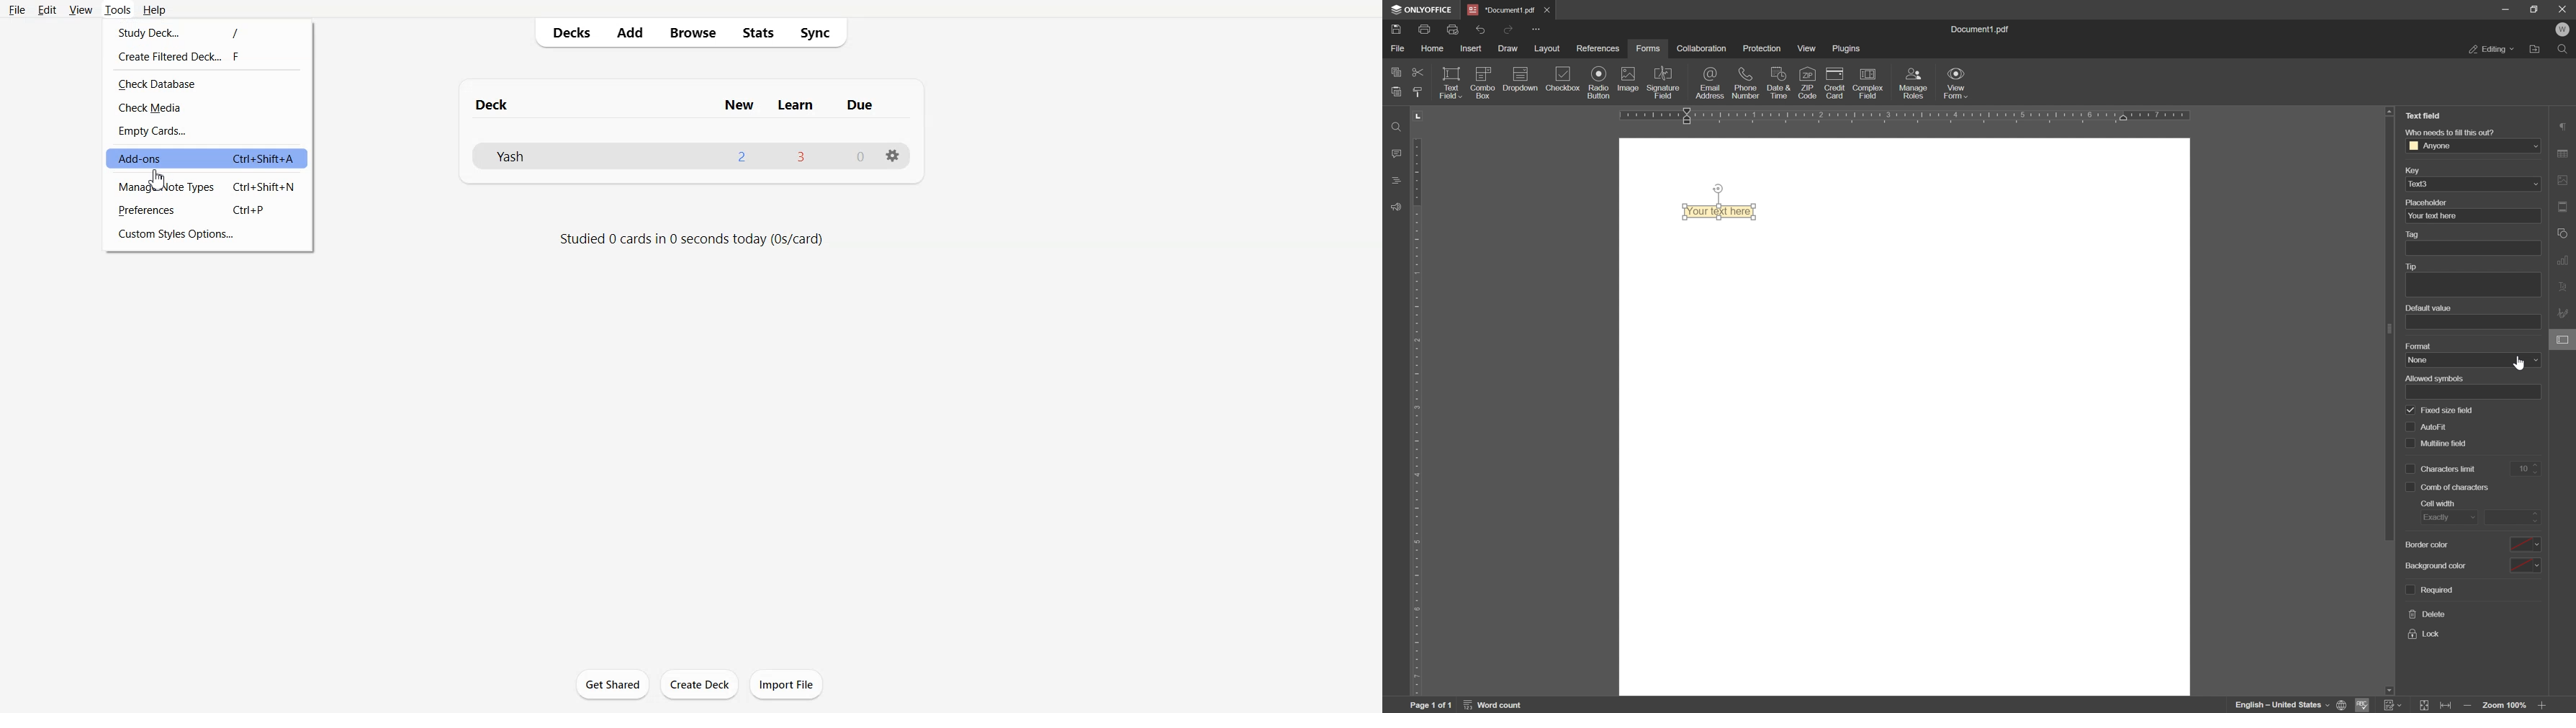 This screenshot has width=2576, height=728. Describe the element at coordinates (2417, 345) in the screenshot. I see `format` at that location.